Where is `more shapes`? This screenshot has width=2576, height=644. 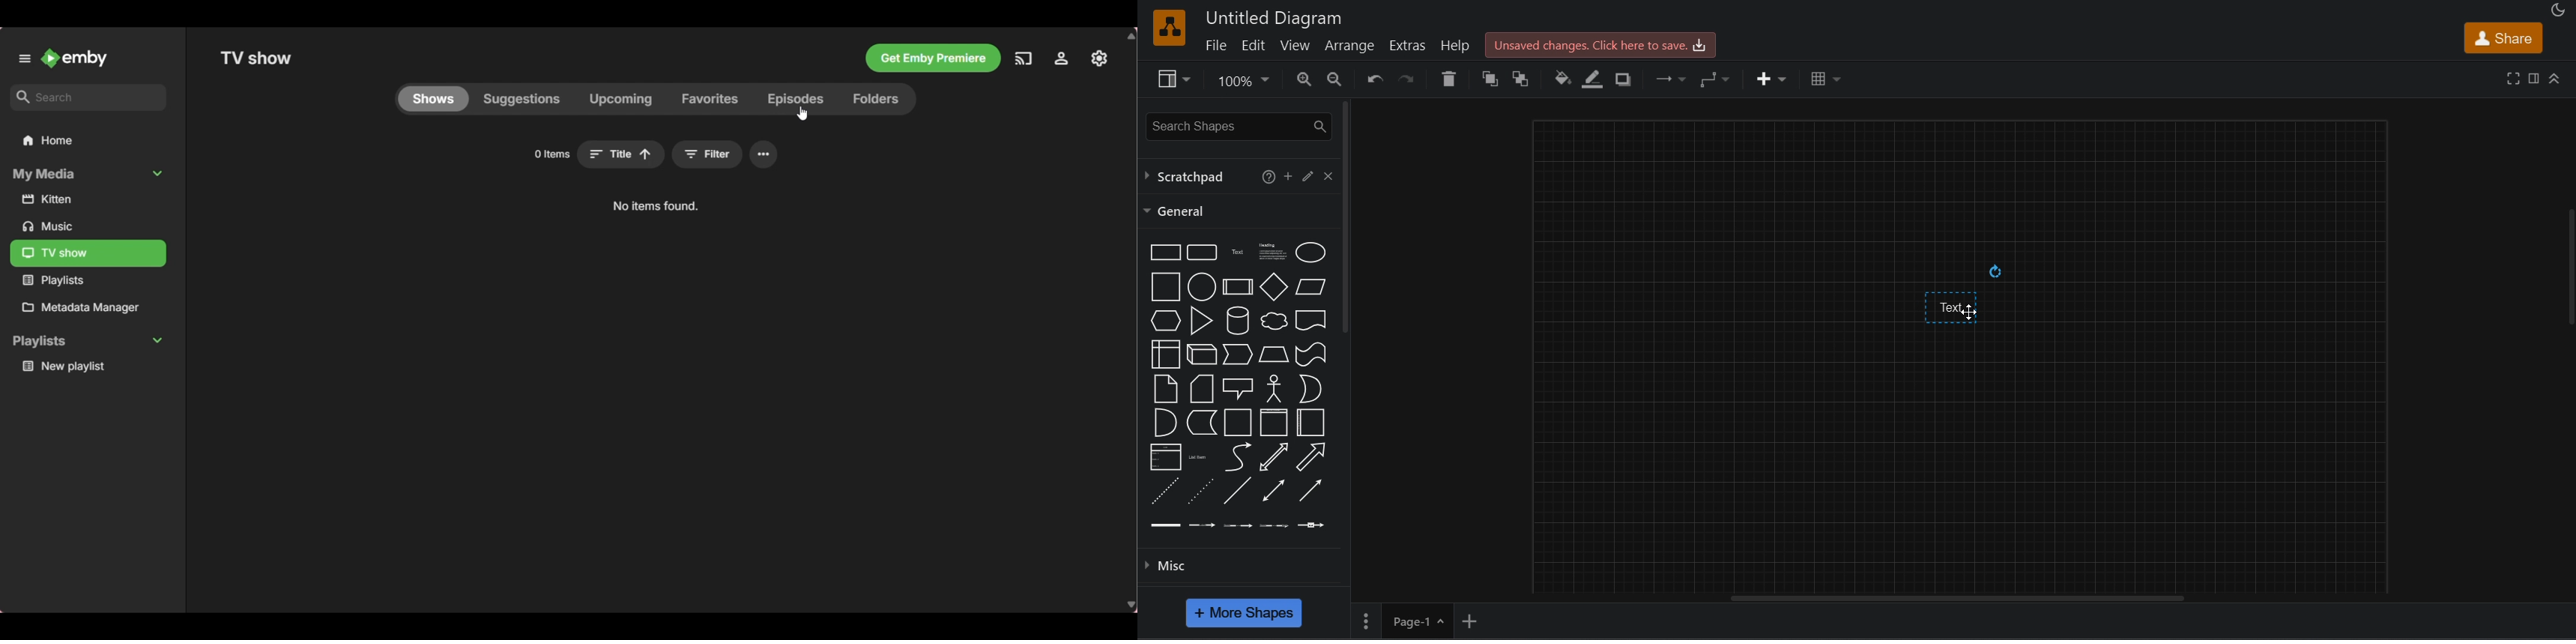 more shapes is located at coordinates (1244, 613).